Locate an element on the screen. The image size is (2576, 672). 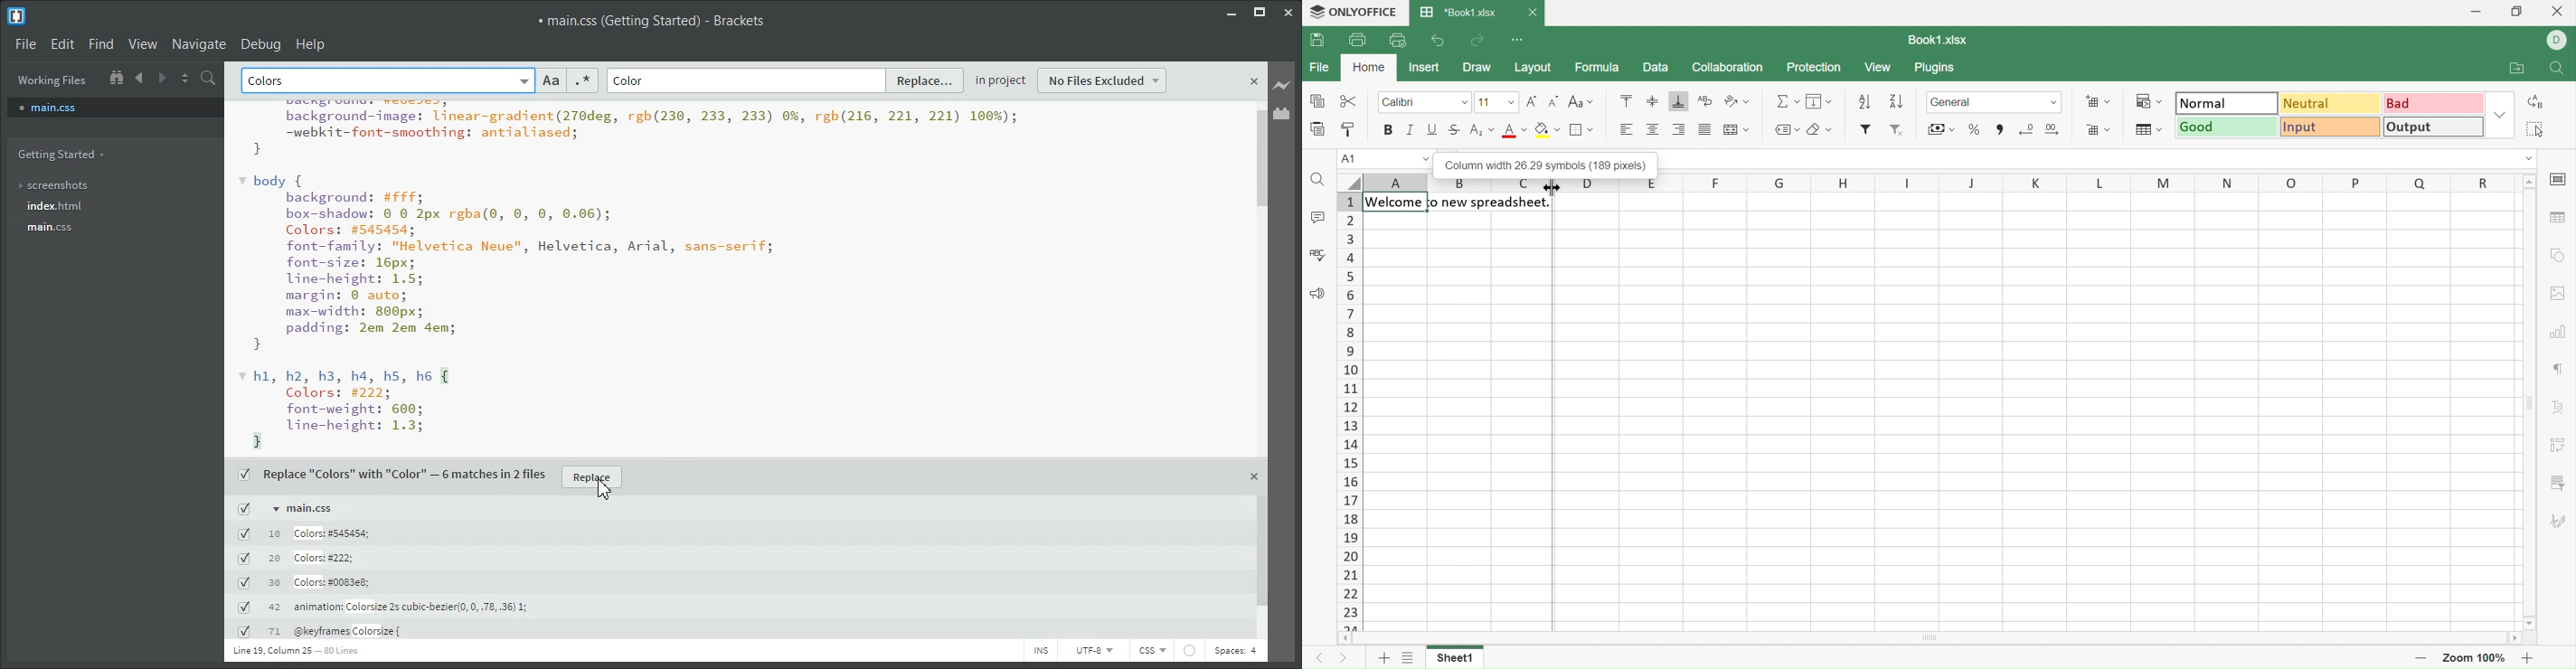
font size is located at coordinates (1496, 101).